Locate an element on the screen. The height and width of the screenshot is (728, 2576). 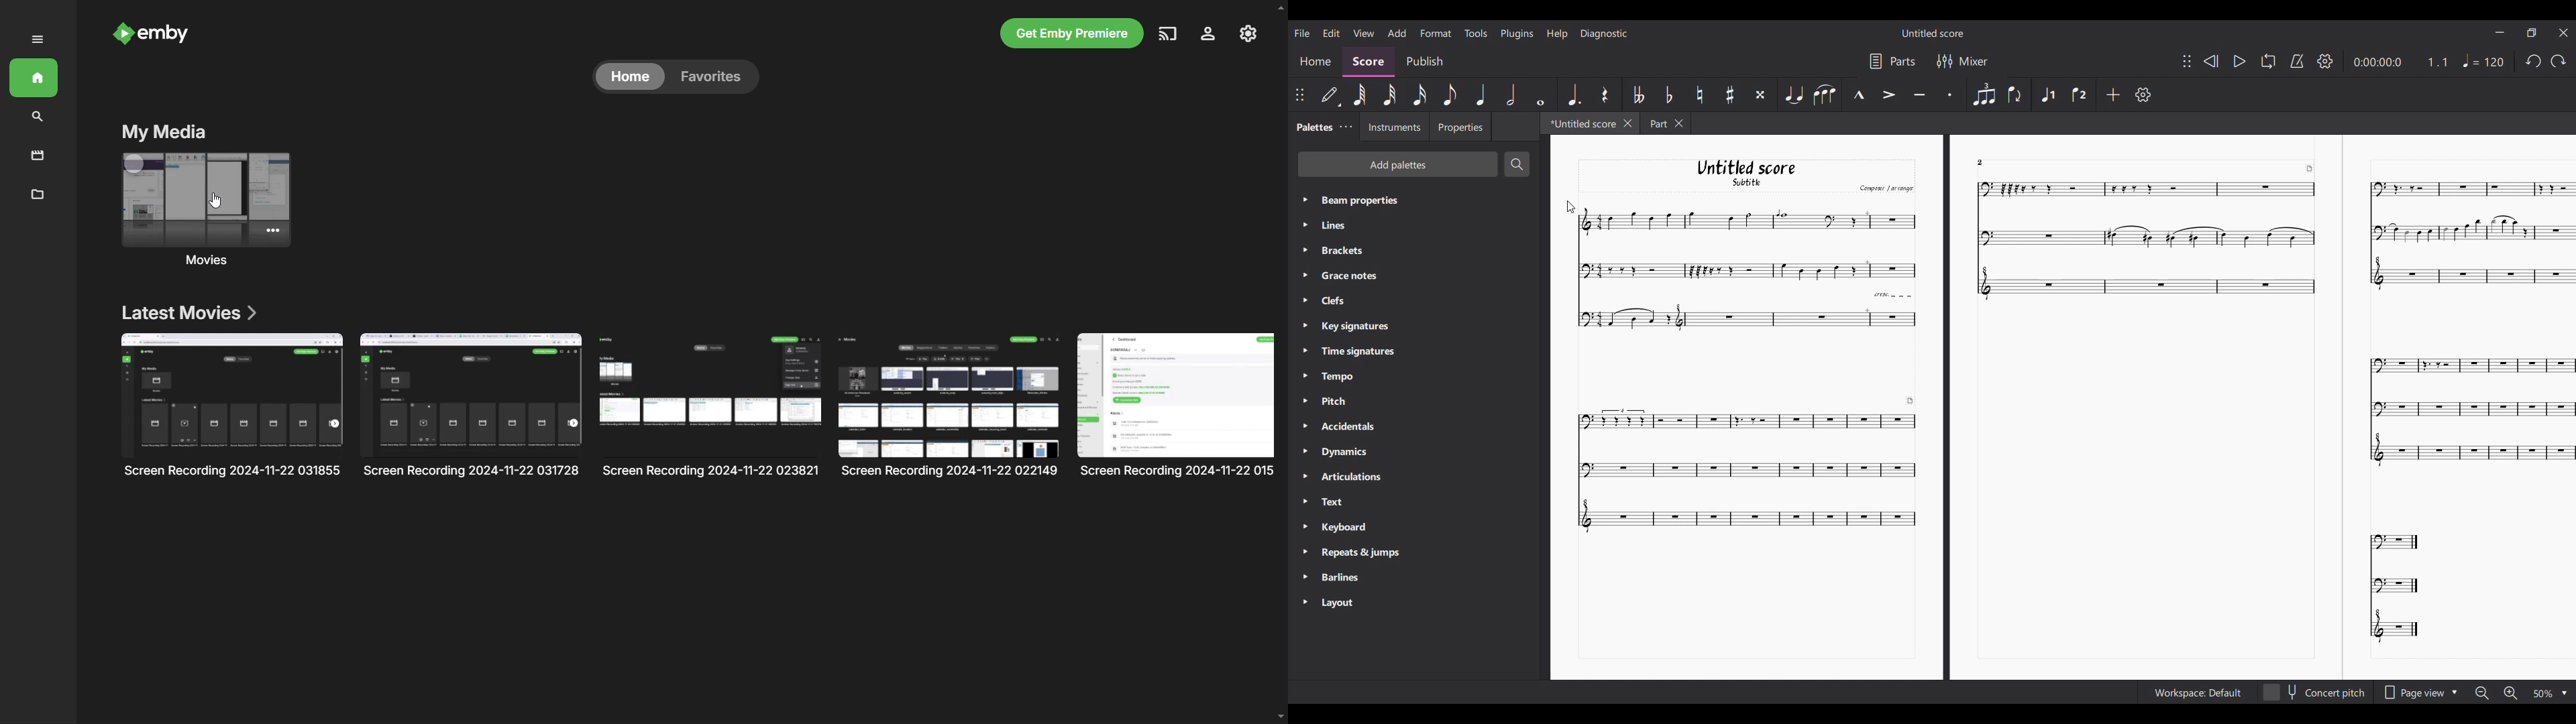
 is located at coordinates (1302, 528).